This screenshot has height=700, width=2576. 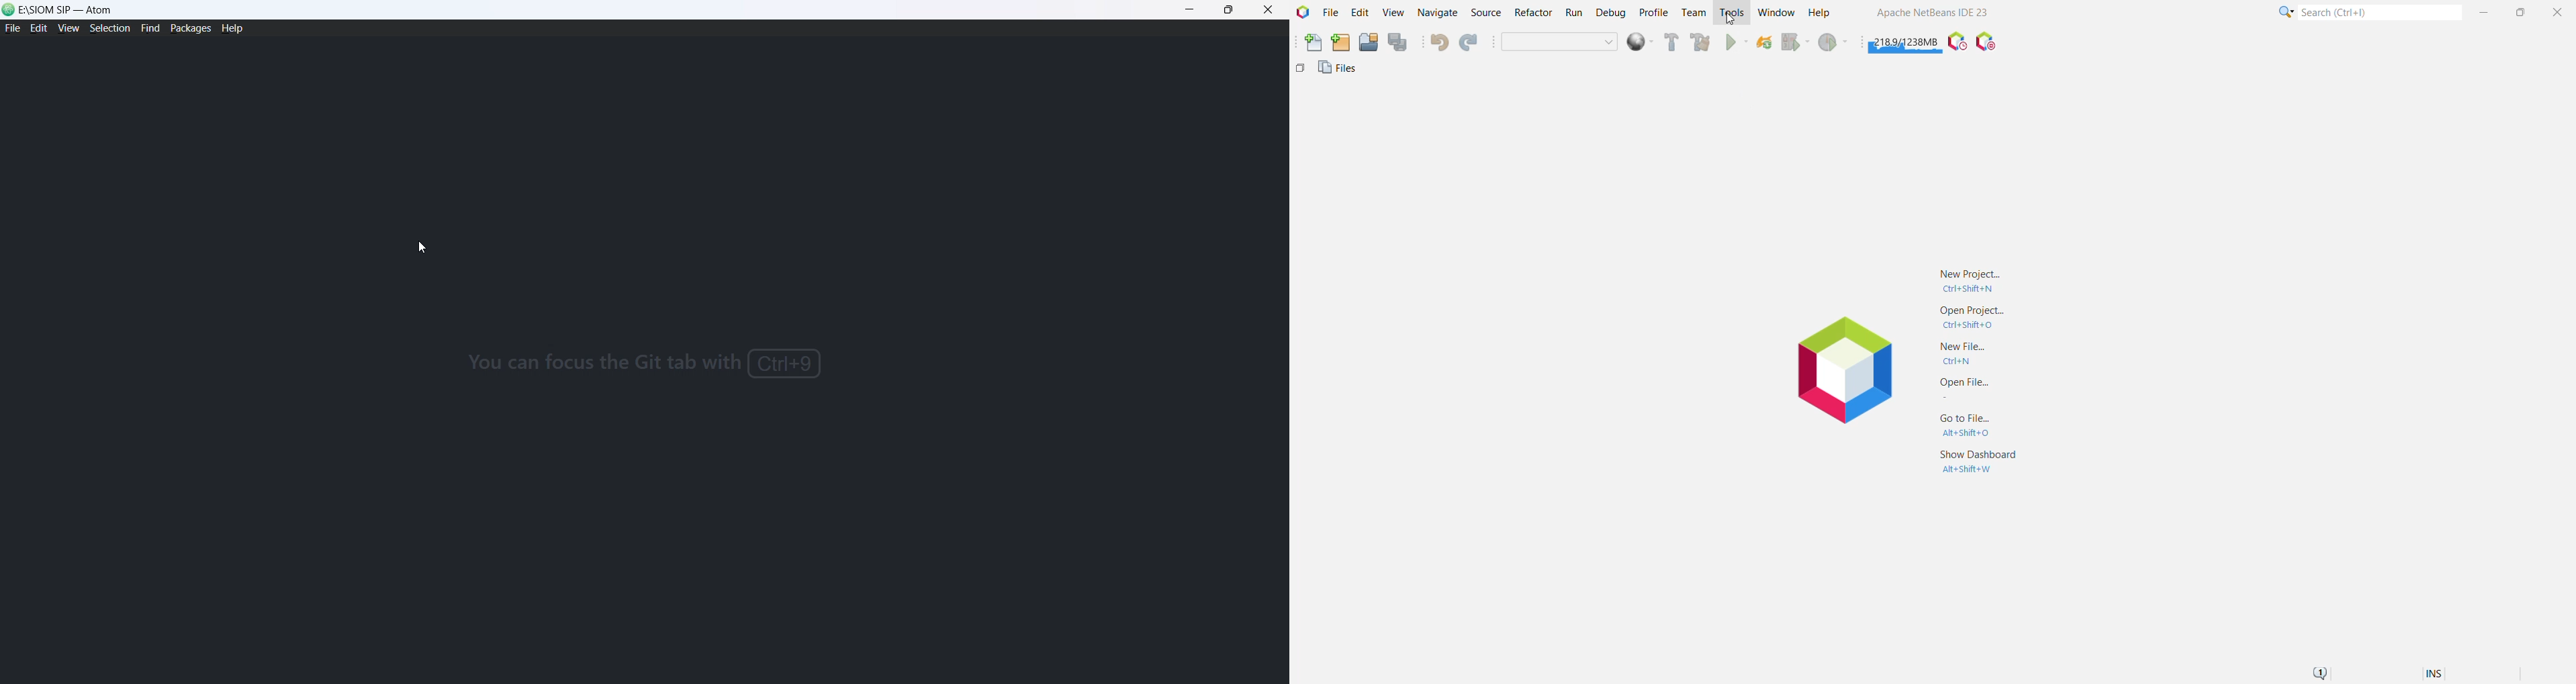 I want to click on Application Logo, so click(x=1301, y=13).